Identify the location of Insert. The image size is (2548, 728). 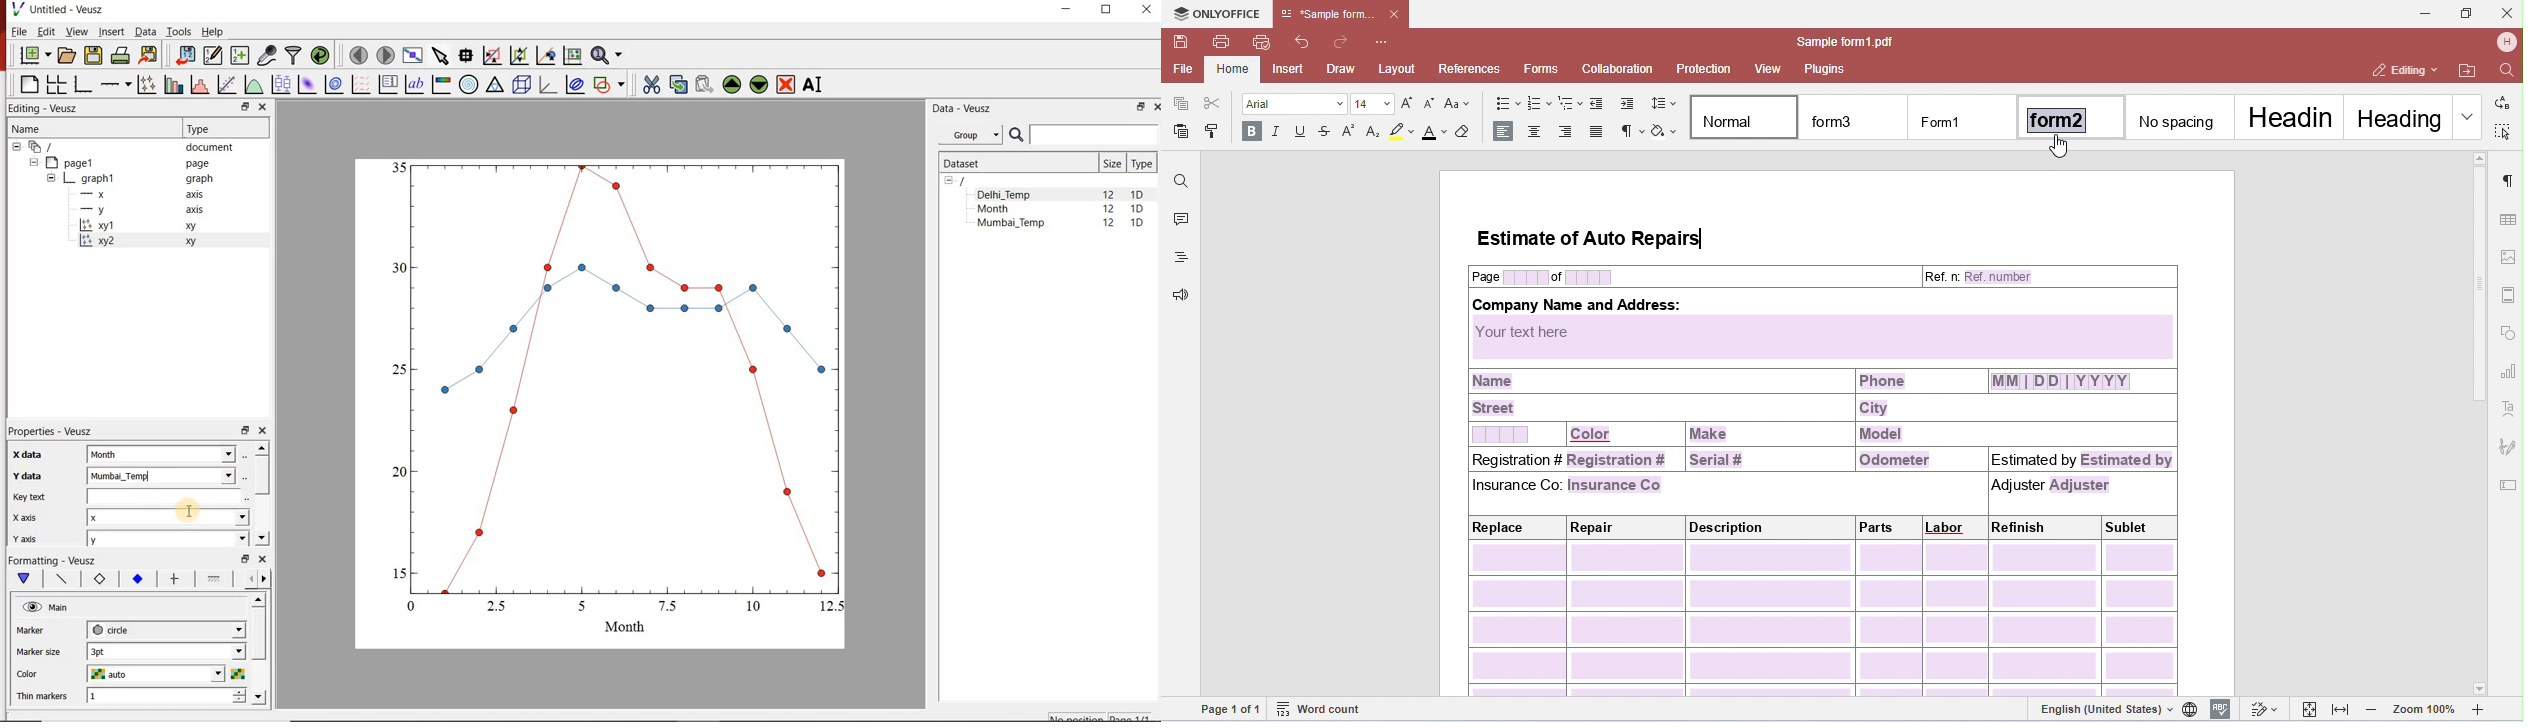
(111, 30).